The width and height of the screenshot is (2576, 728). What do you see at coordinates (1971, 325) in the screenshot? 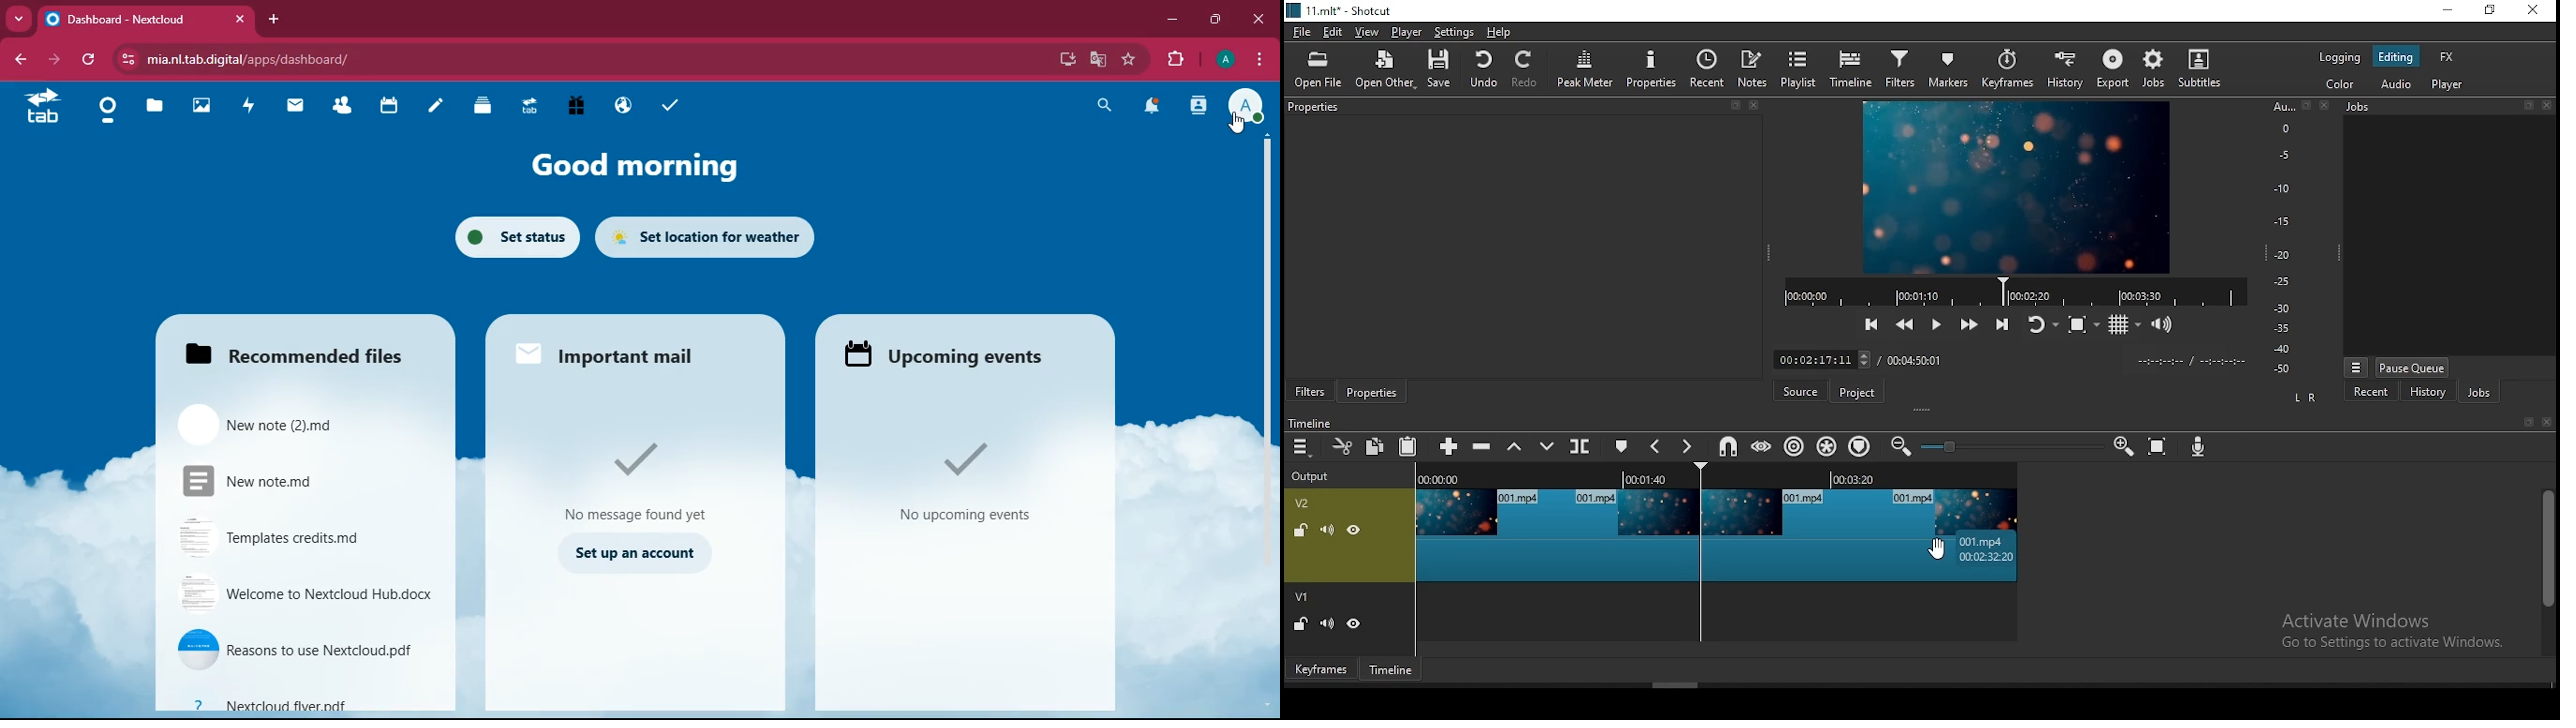
I see `play quickly forwards` at bounding box center [1971, 325].